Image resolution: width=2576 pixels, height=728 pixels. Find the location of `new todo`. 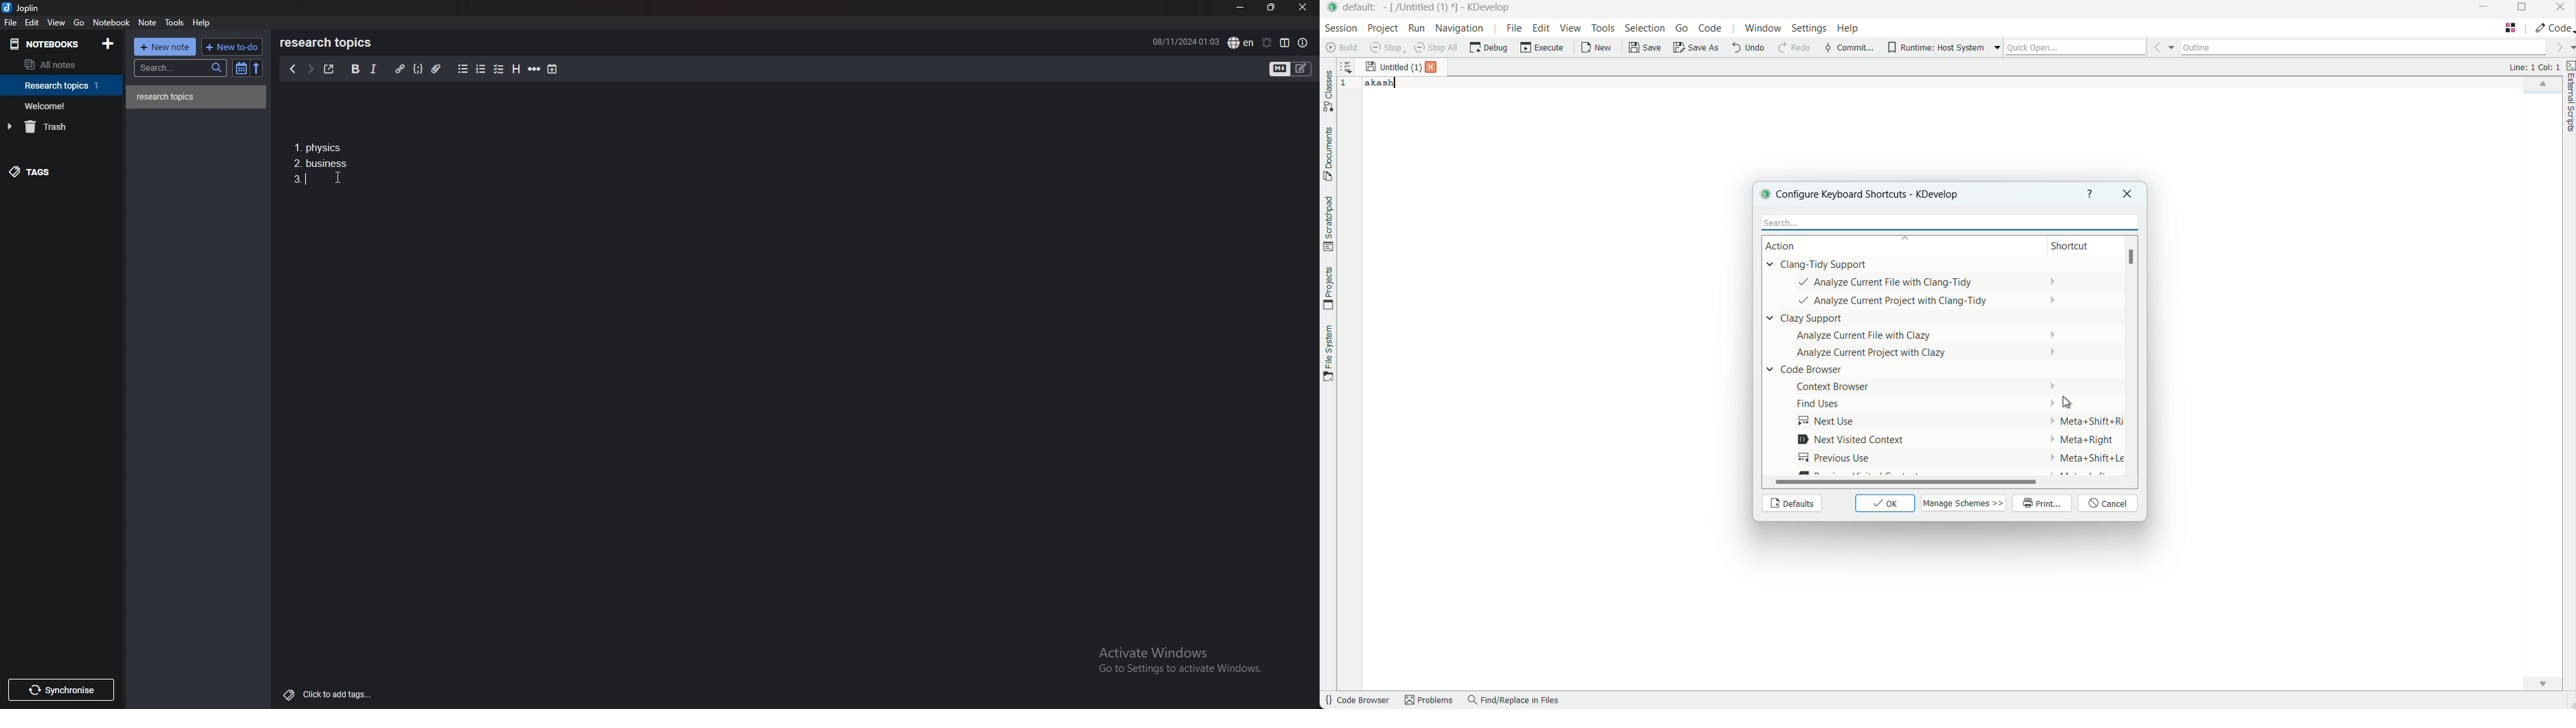

new todo is located at coordinates (232, 46).